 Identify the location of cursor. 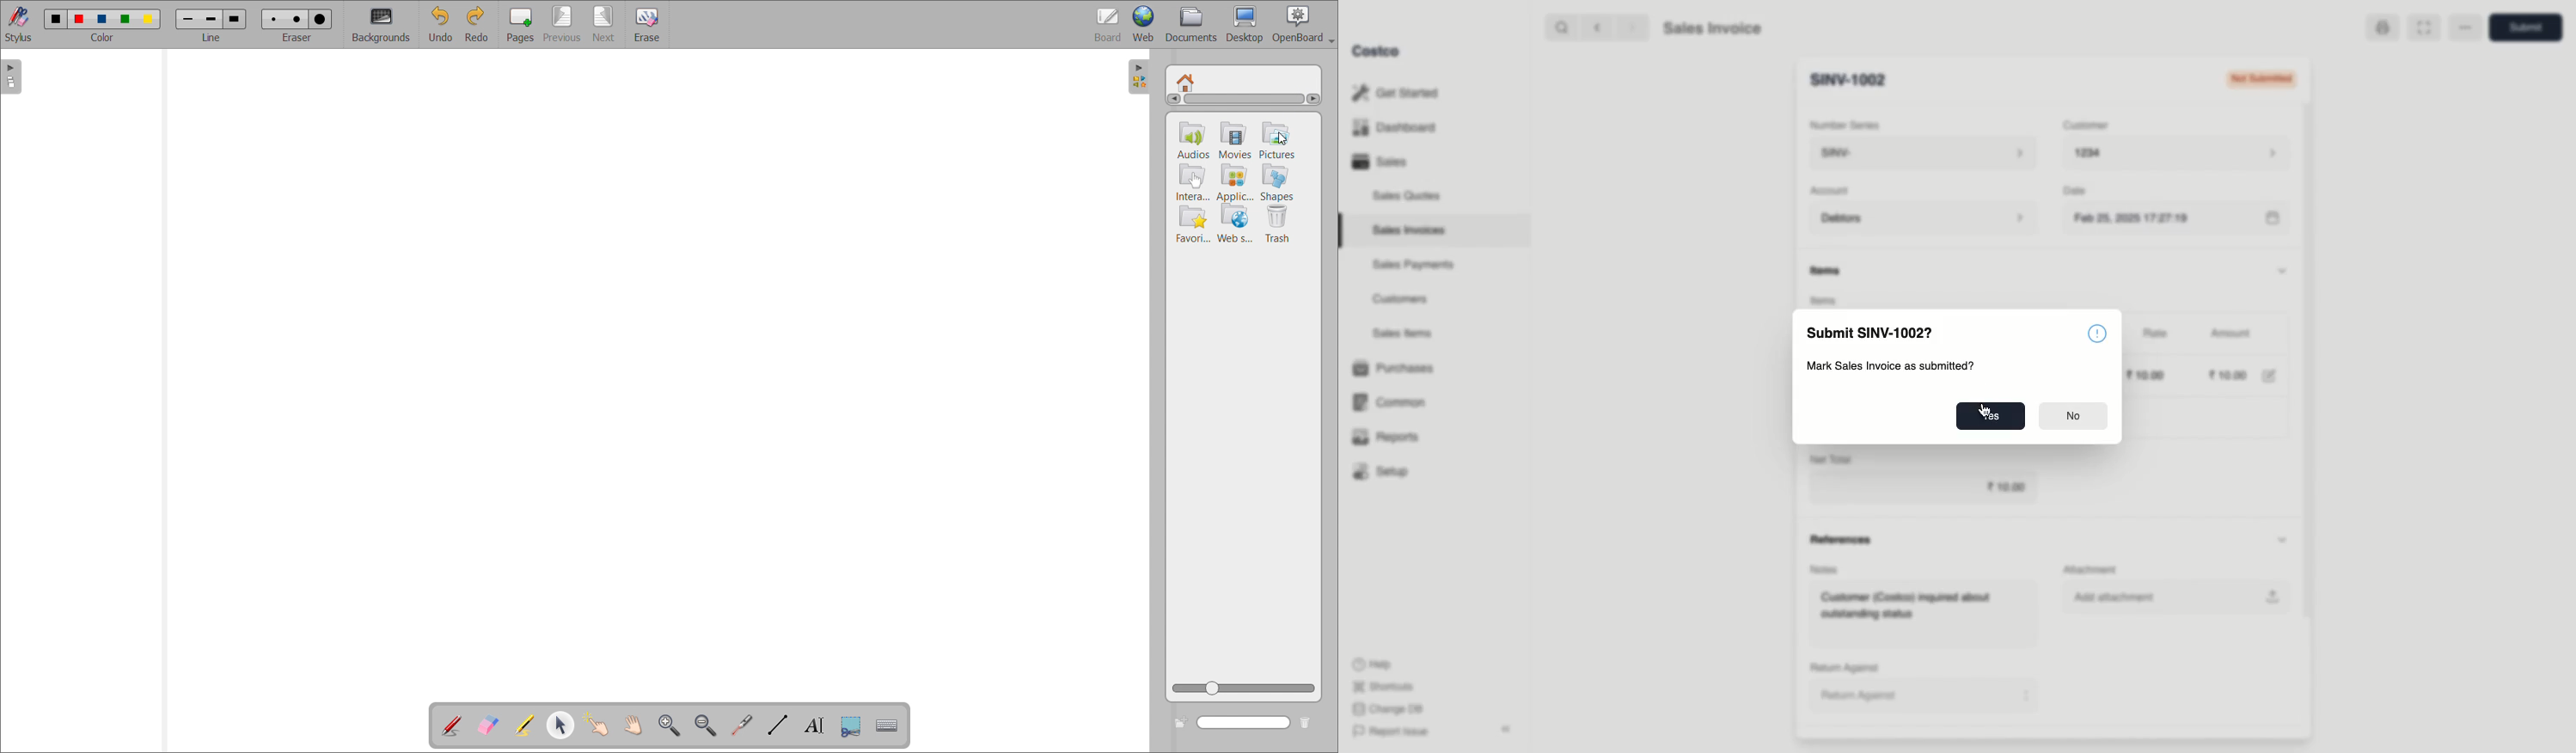
(1982, 407).